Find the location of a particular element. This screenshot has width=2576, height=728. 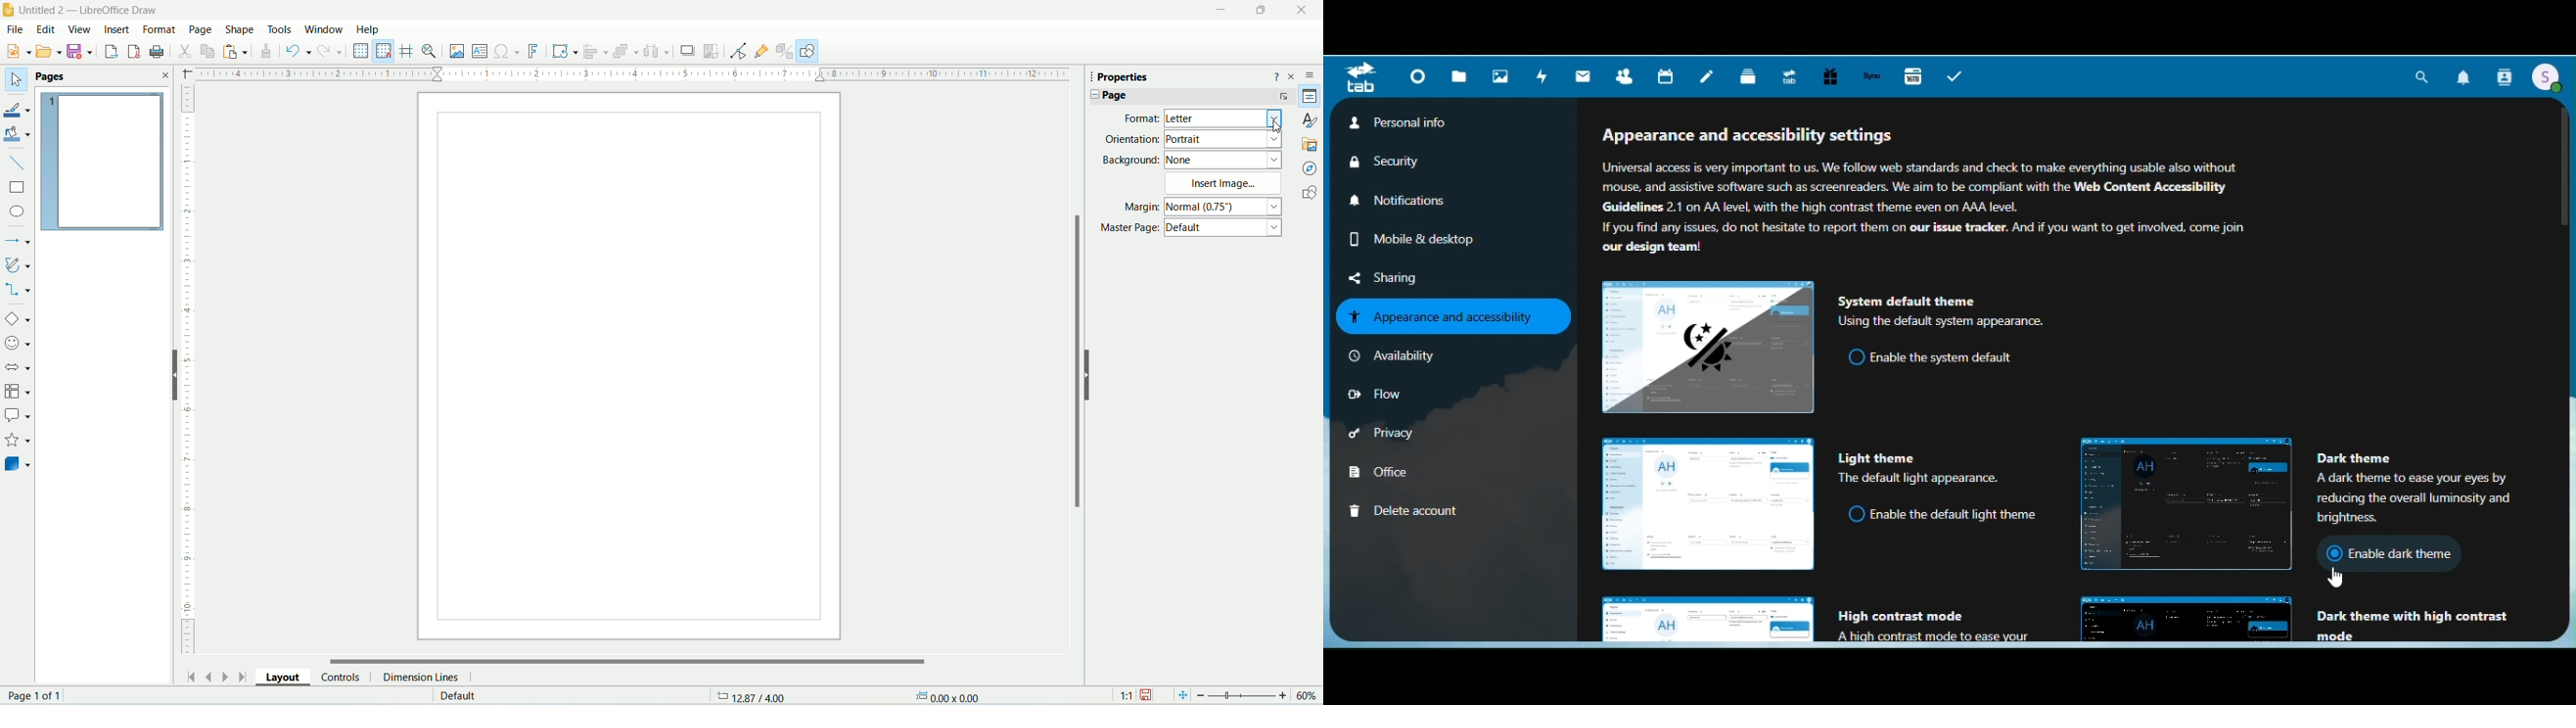

select is located at coordinates (15, 80).